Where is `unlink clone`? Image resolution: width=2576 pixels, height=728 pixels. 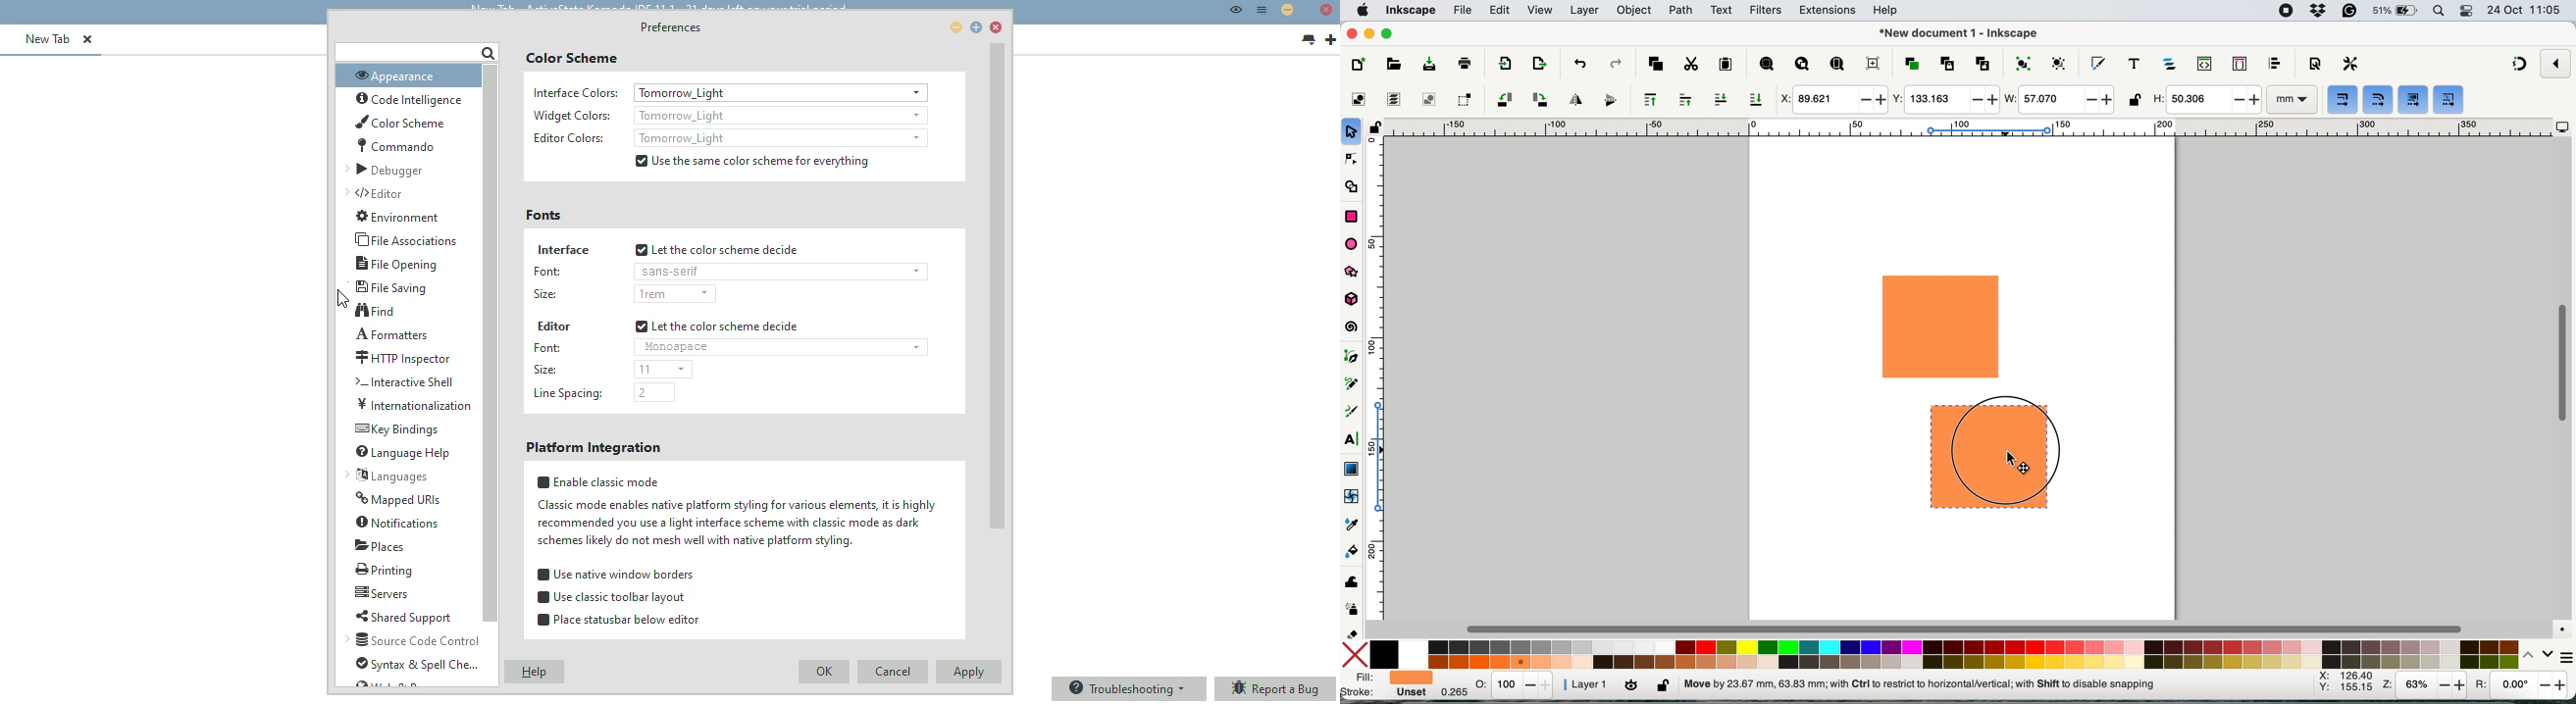
unlink clone is located at coordinates (1982, 62).